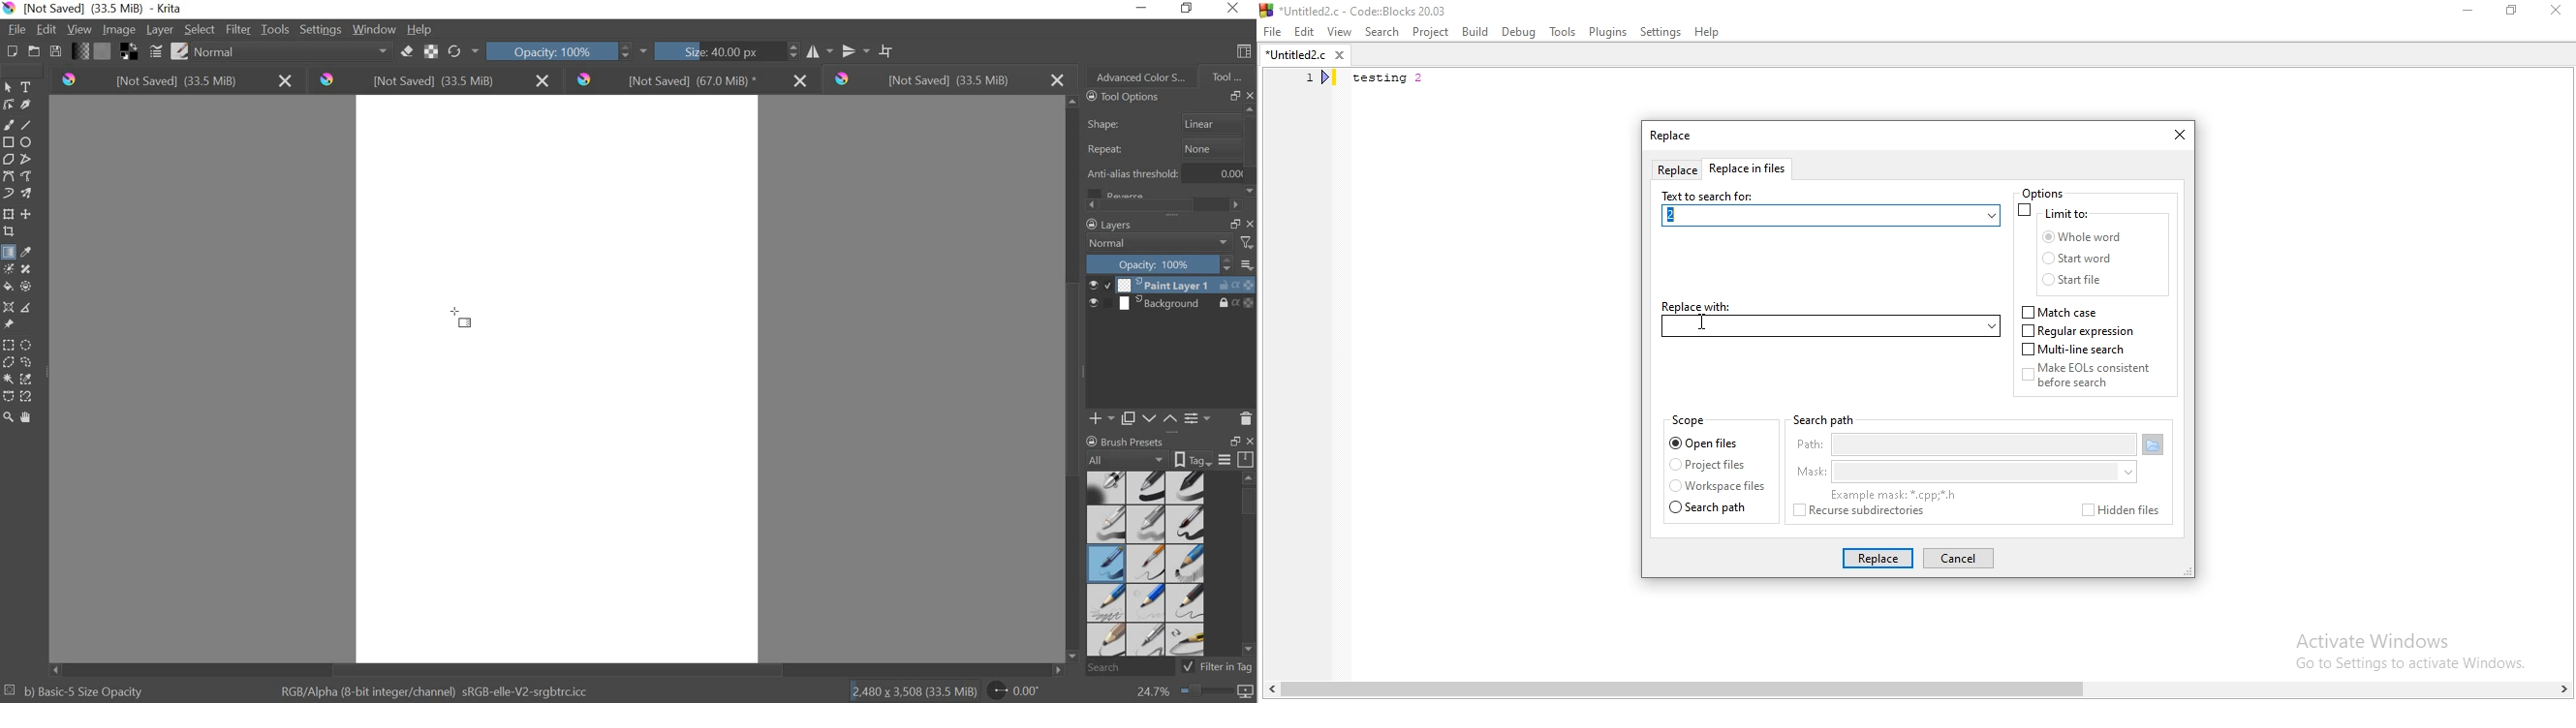 The width and height of the screenshot is (2576, 728). What do you see at coordinates (1709, 32) in the screenshot?
I see `Help` at bounding box center [1709, 32].